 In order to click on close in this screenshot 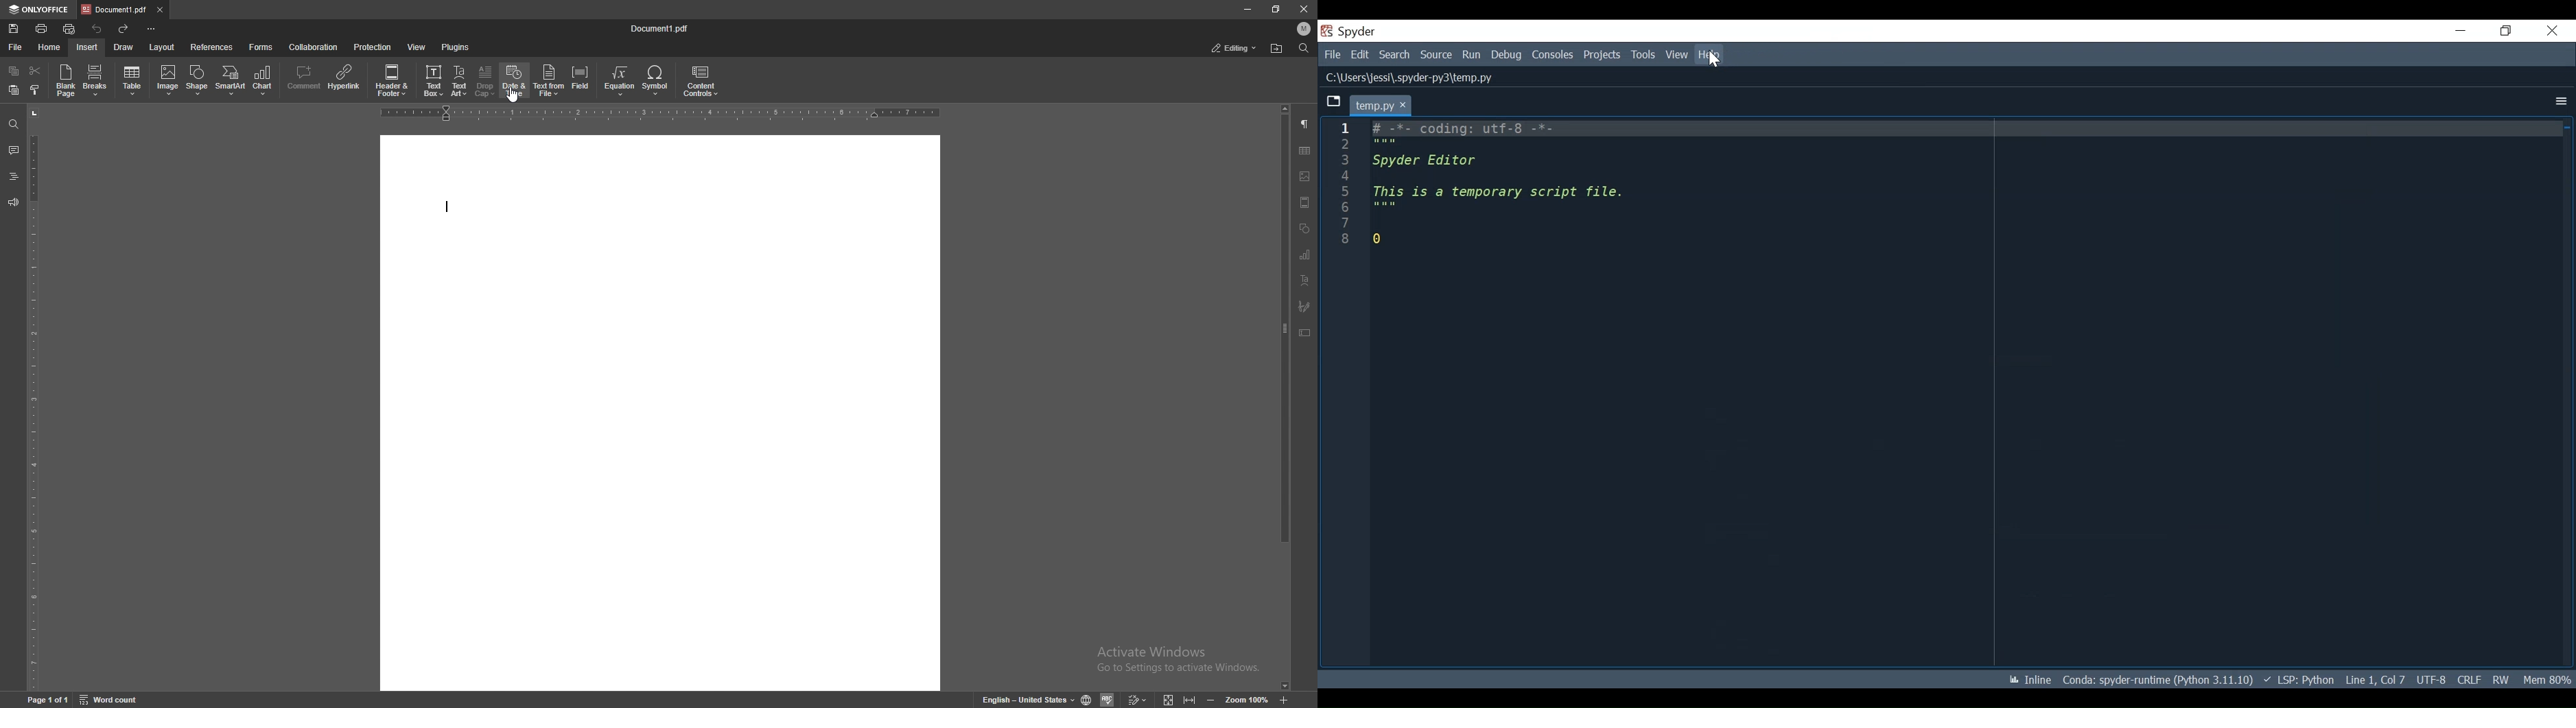, I will do `click(1303, 9)`.